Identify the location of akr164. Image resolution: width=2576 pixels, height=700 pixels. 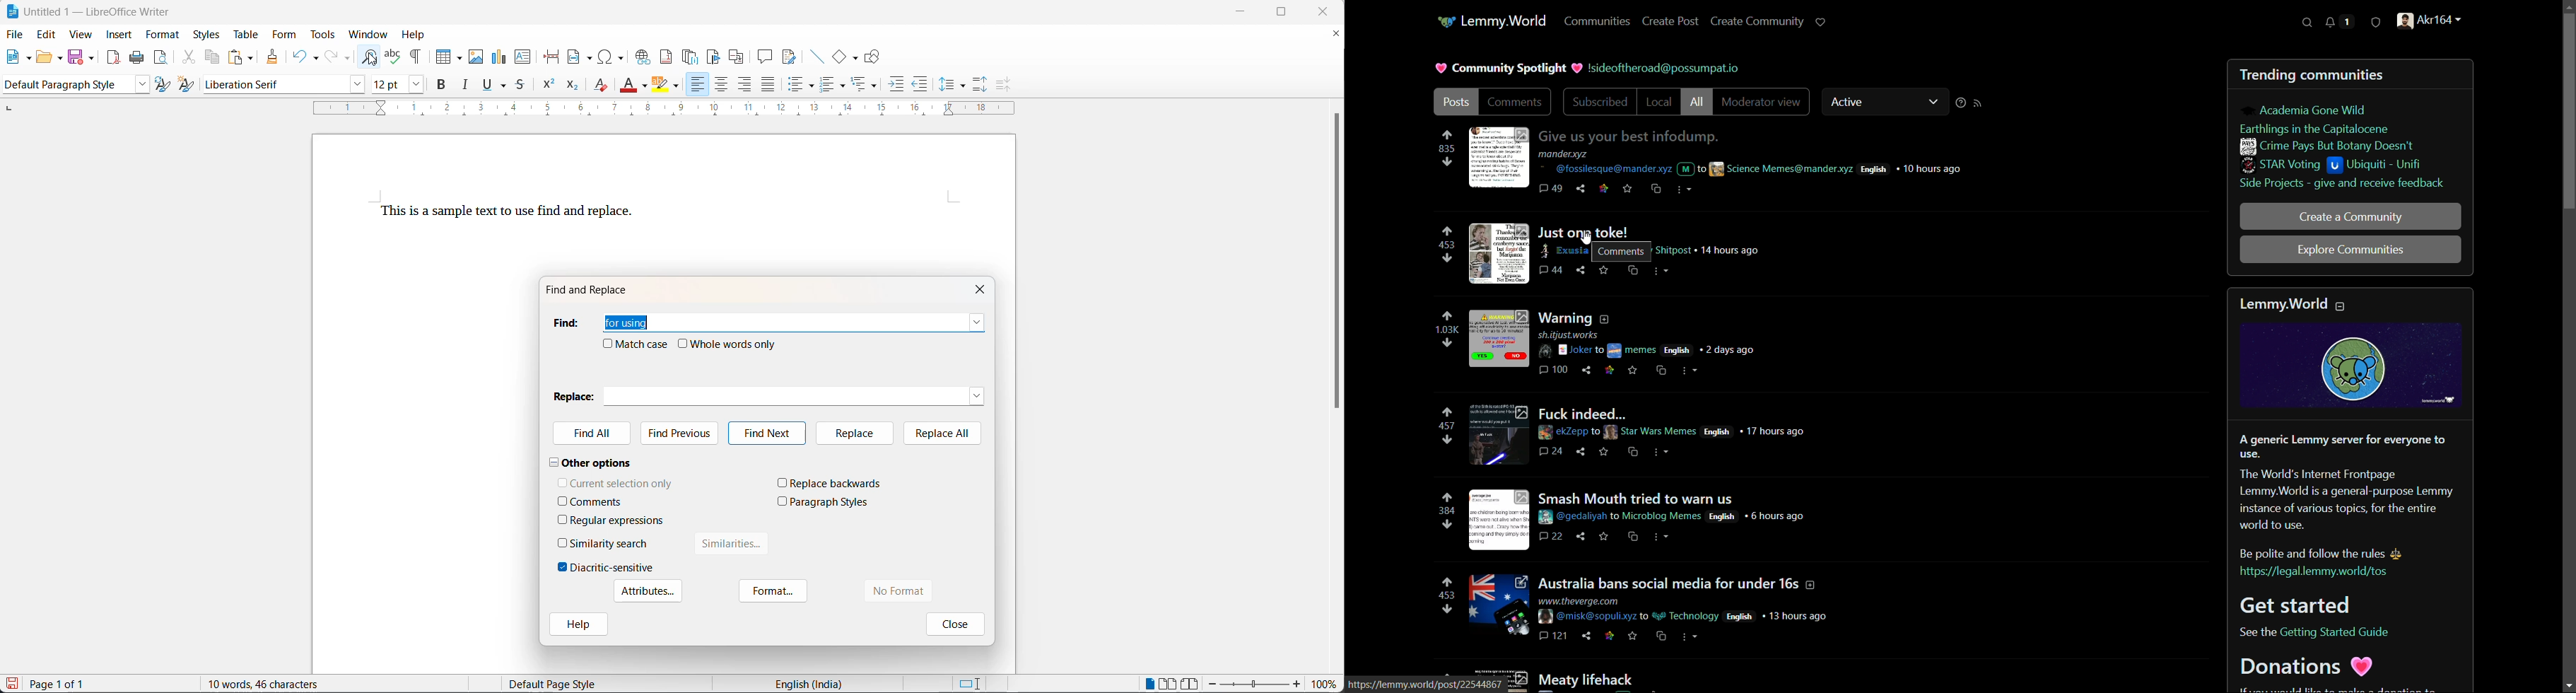
(2429, 22).